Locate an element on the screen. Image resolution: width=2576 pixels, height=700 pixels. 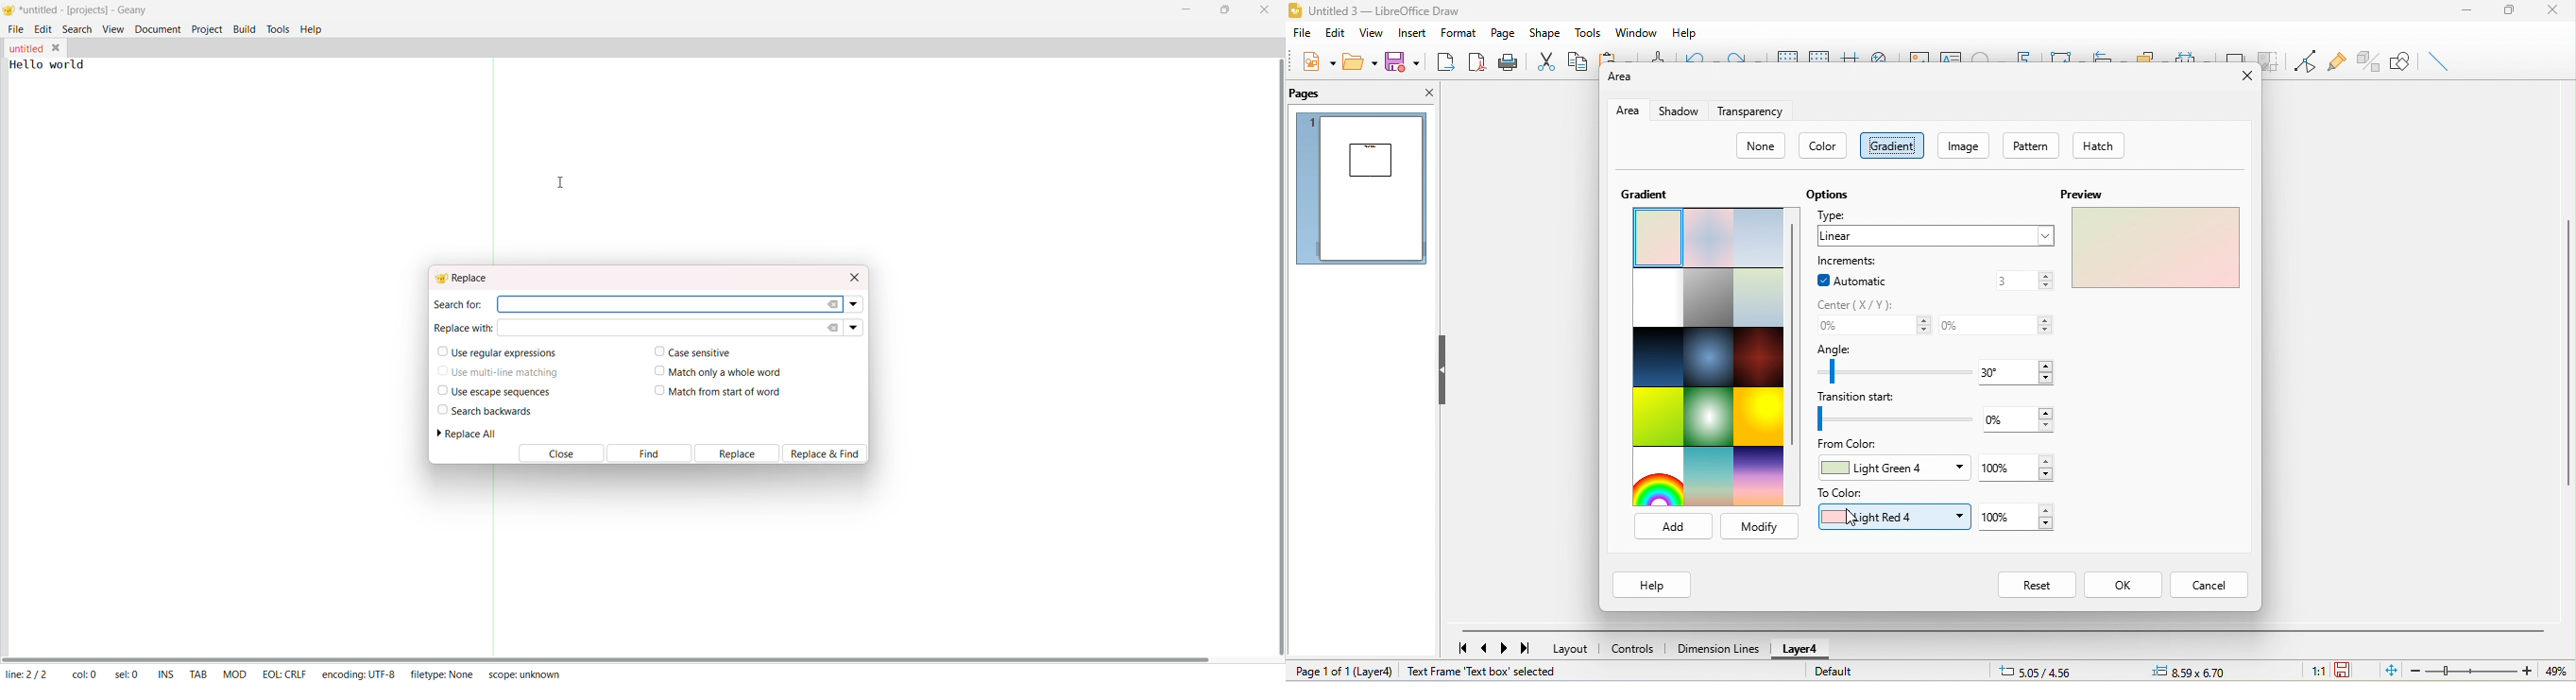
controls is located at coordinates (1633, 650).